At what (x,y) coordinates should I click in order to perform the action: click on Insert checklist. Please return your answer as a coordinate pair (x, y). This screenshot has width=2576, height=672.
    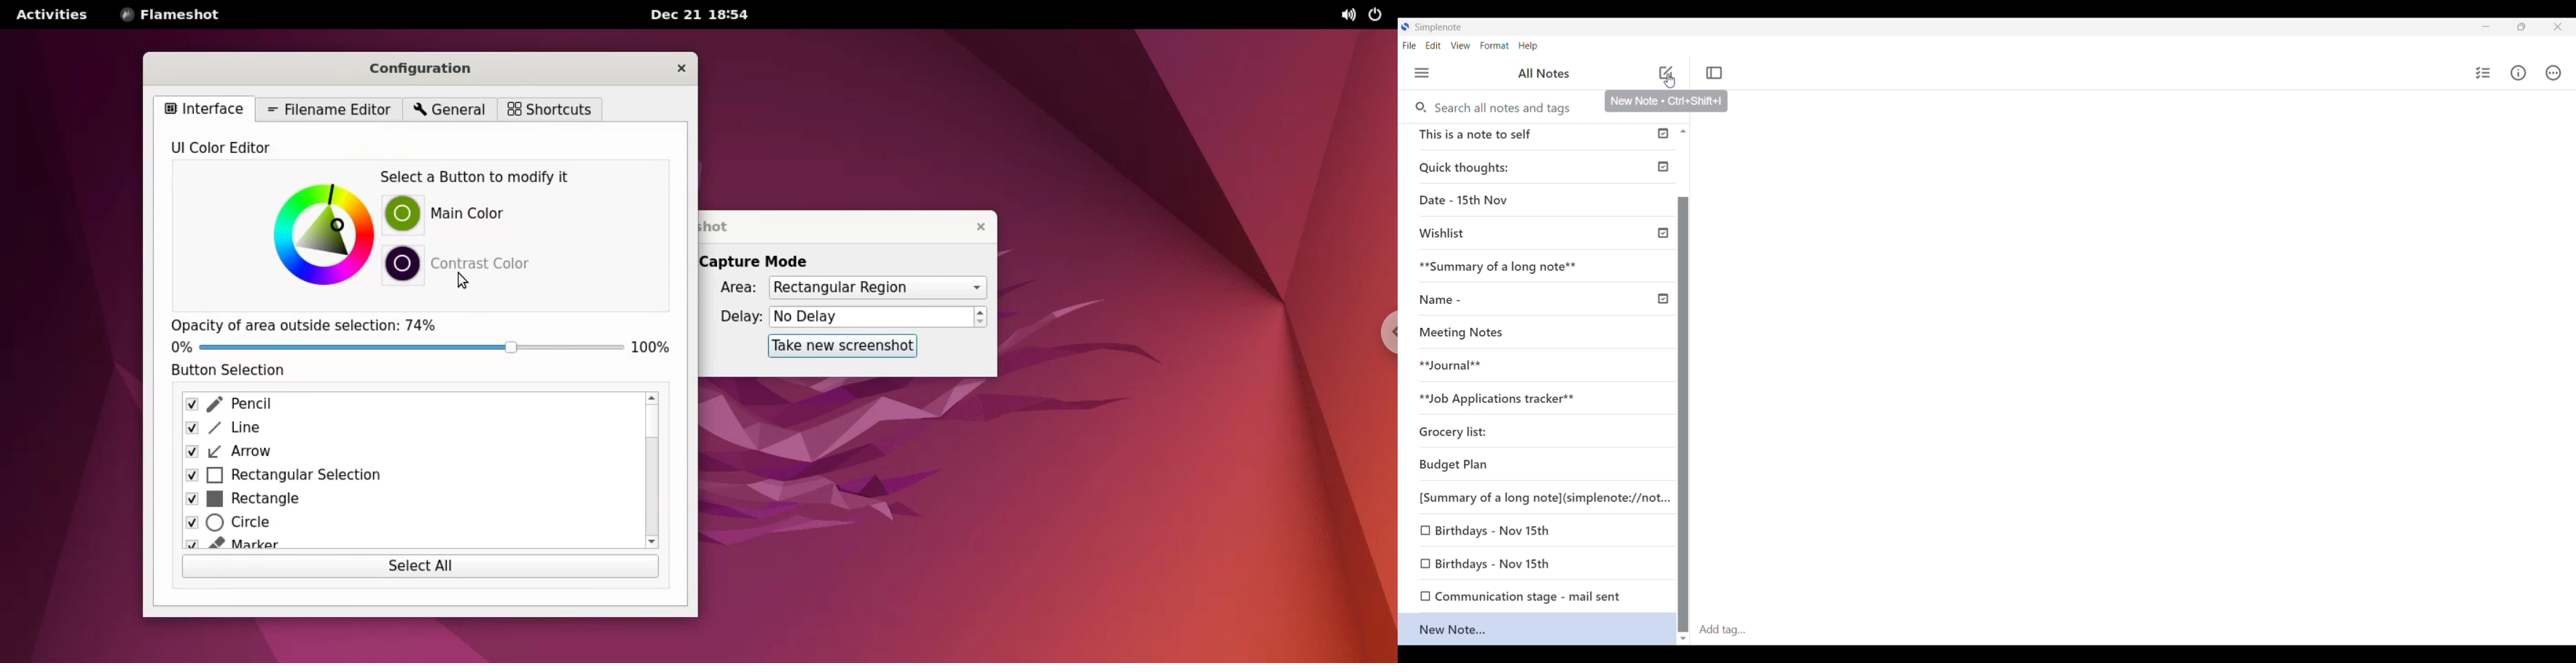
    Looking at the image, I should click on (2484, 73).